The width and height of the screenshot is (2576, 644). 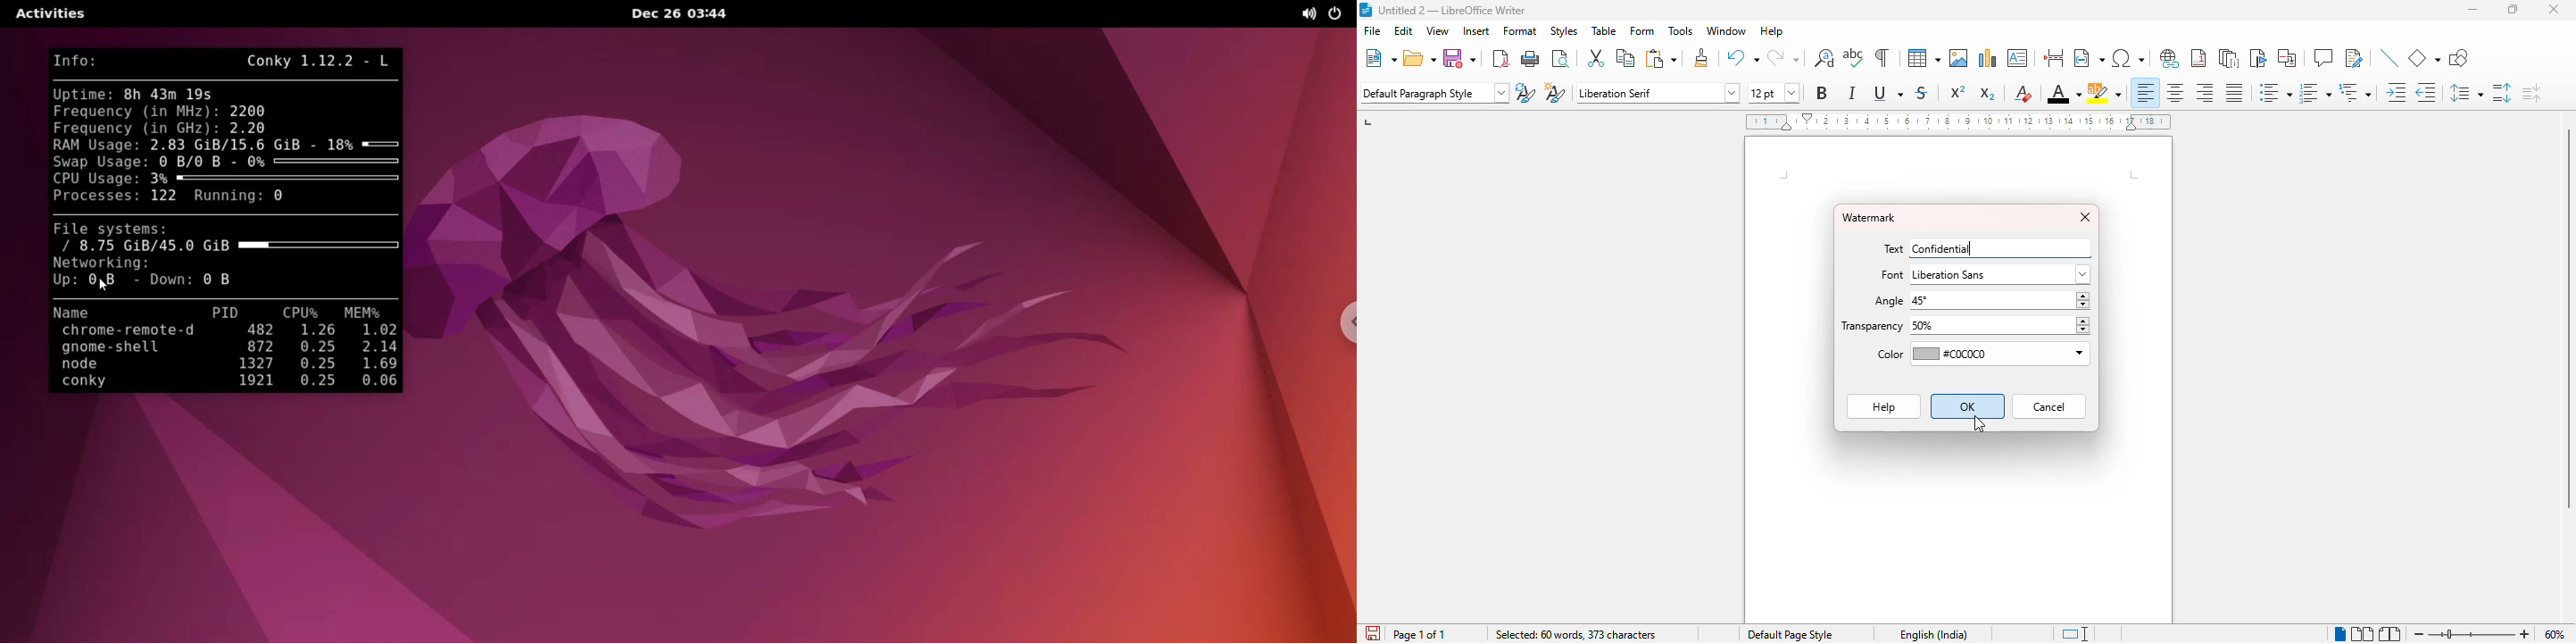 What do you see at coordinates (1998, 326) in the screenshot?
I see ` 50%` at bounding box center [1998, 326].